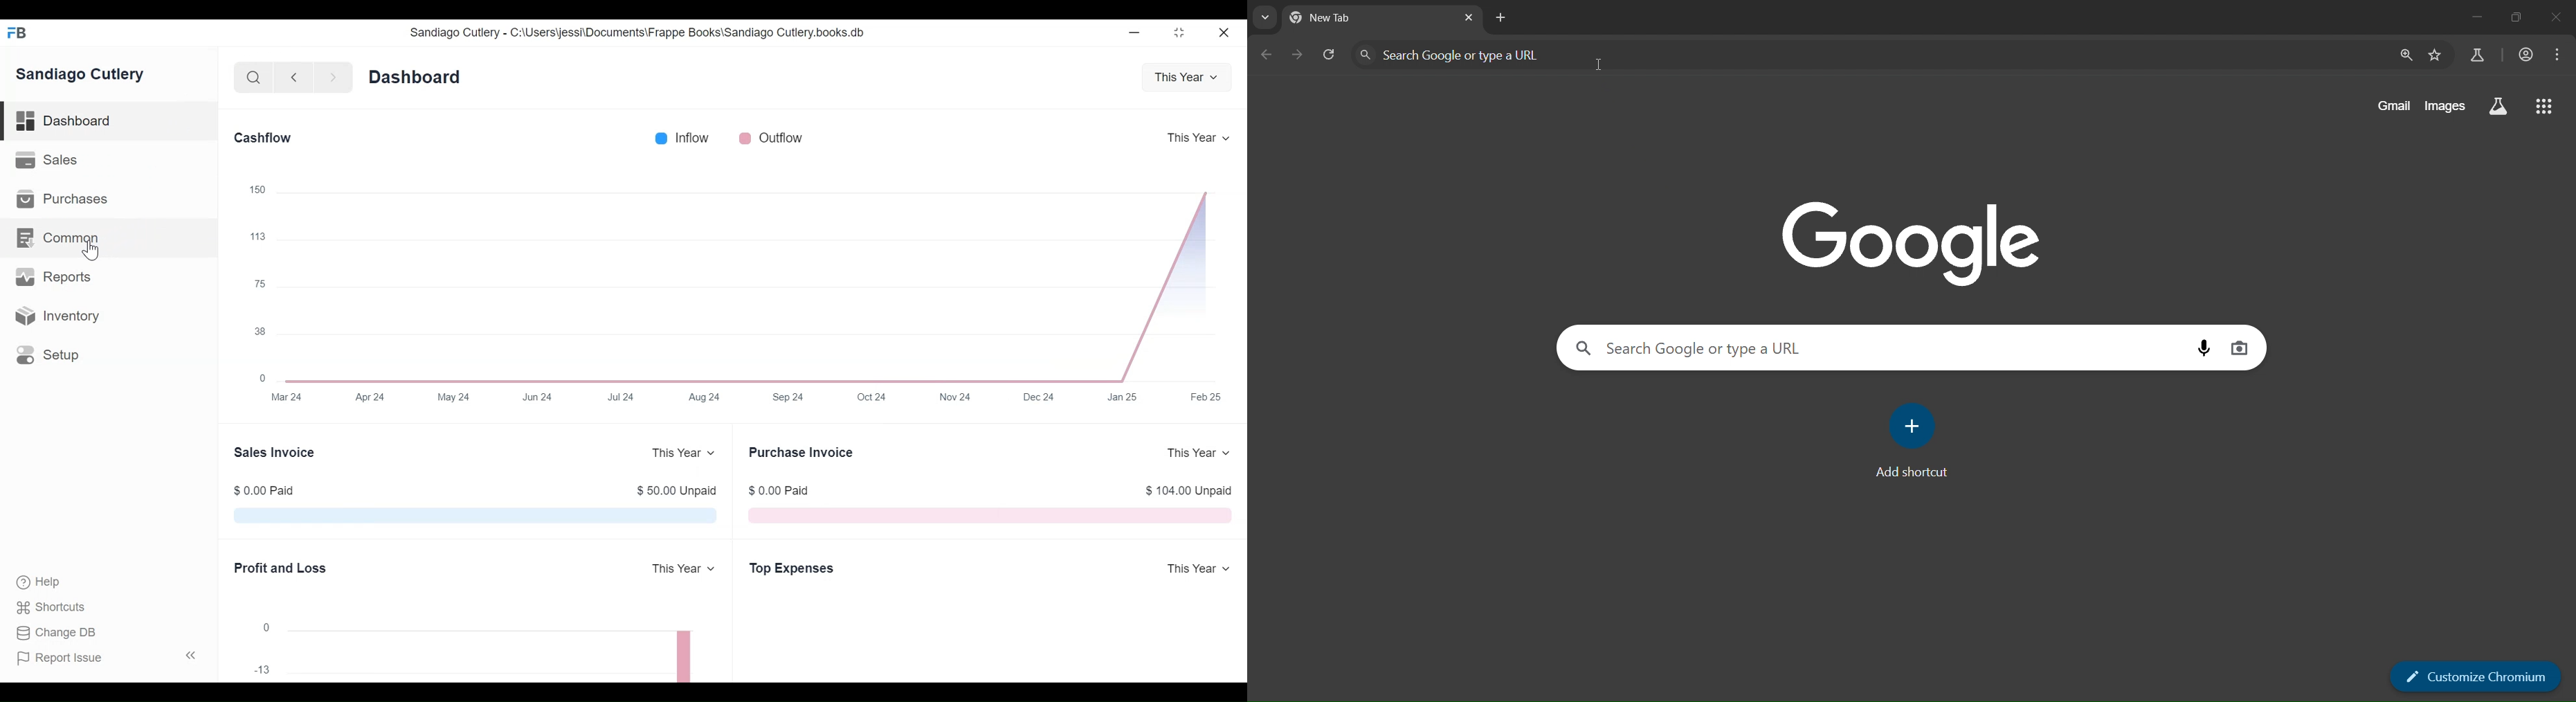 The image size is (2576, 728). What do you see at coordinates (2406, 55) in the screenshot?
I see `zoom` at bounding box center [2406, 55].